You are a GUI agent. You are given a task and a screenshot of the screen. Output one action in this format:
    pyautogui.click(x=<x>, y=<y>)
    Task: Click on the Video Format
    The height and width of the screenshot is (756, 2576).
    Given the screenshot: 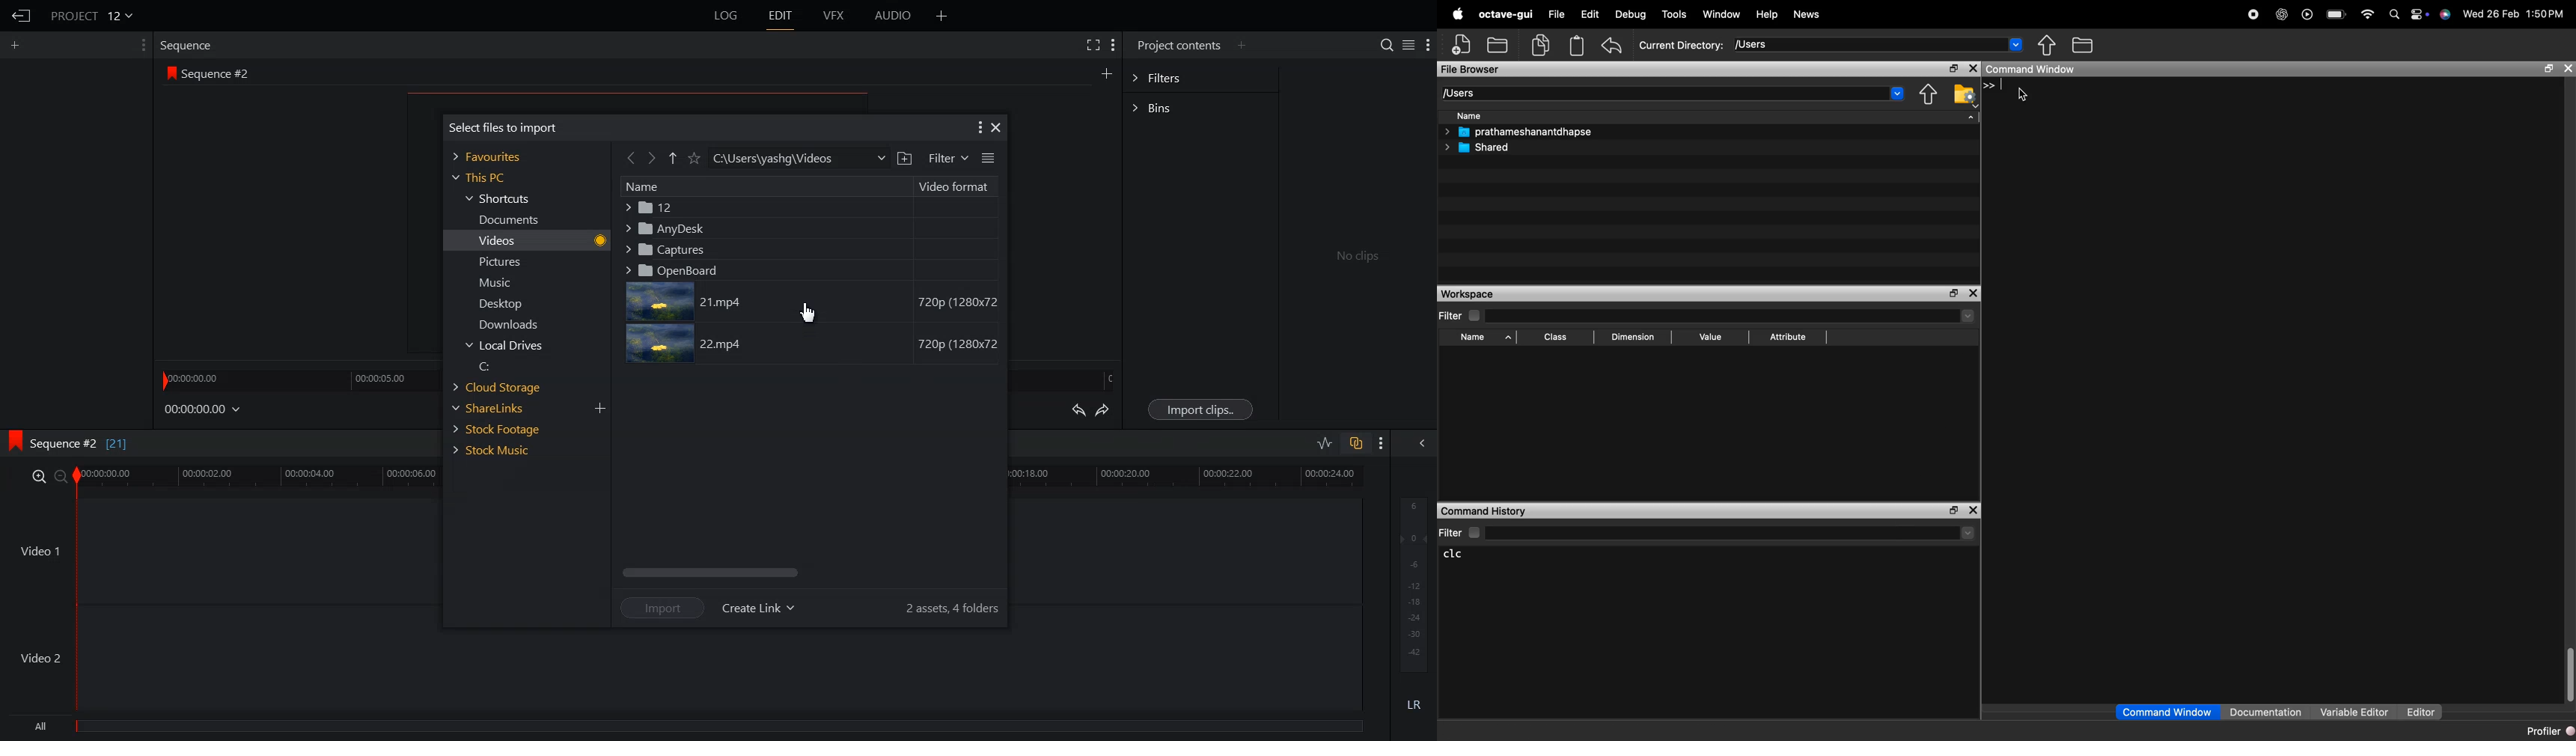 What is the action you would take?
    pyautogui.click(x=956, y=187)
    